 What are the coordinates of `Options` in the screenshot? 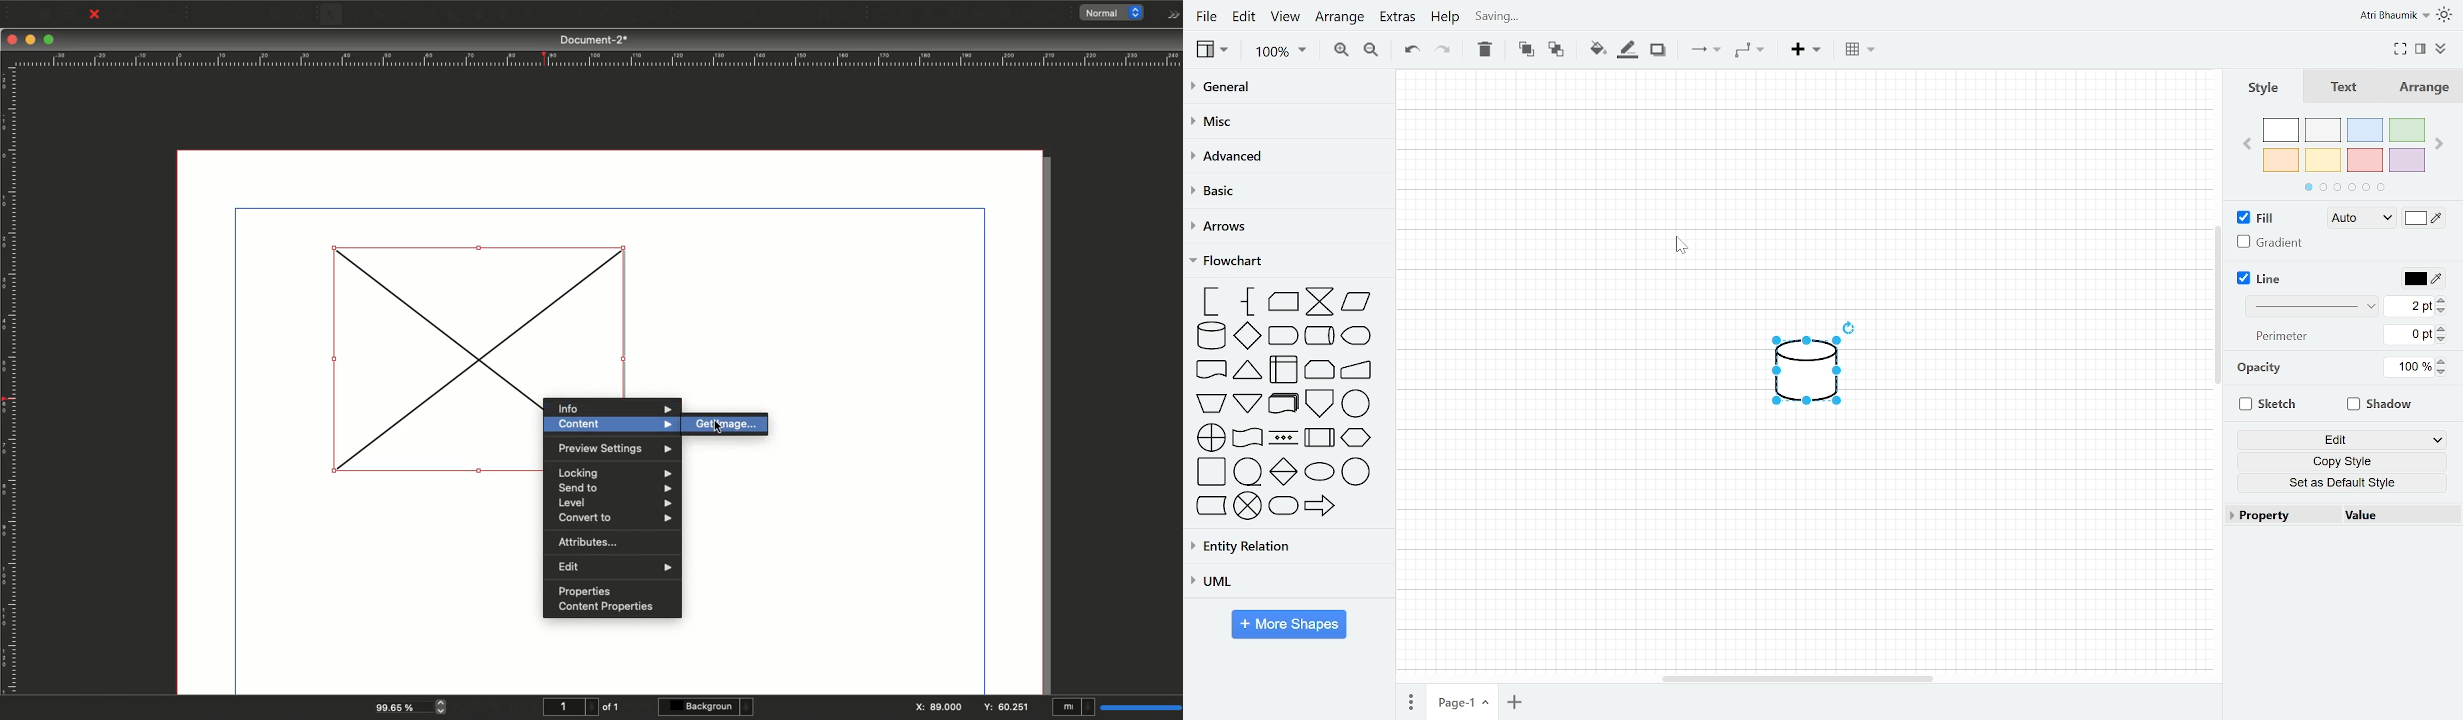 It's located at (1170, 15).